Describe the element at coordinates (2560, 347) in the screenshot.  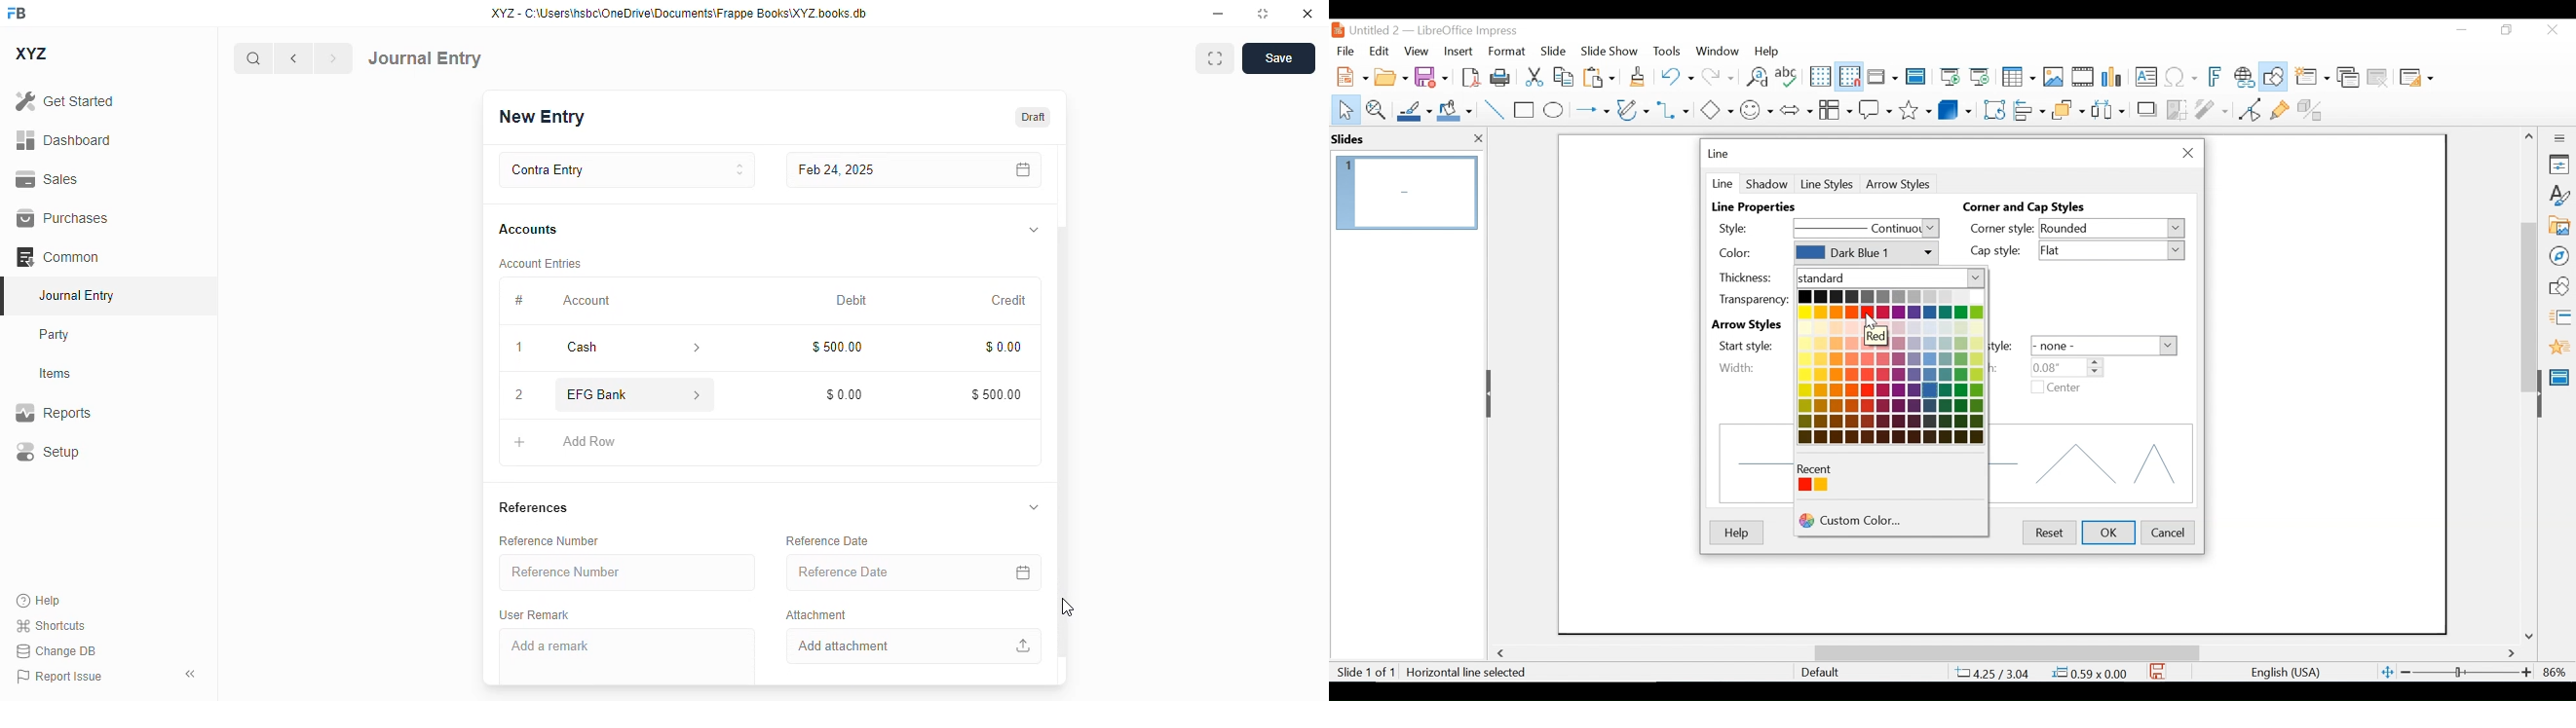
I see `Animation` at that location.